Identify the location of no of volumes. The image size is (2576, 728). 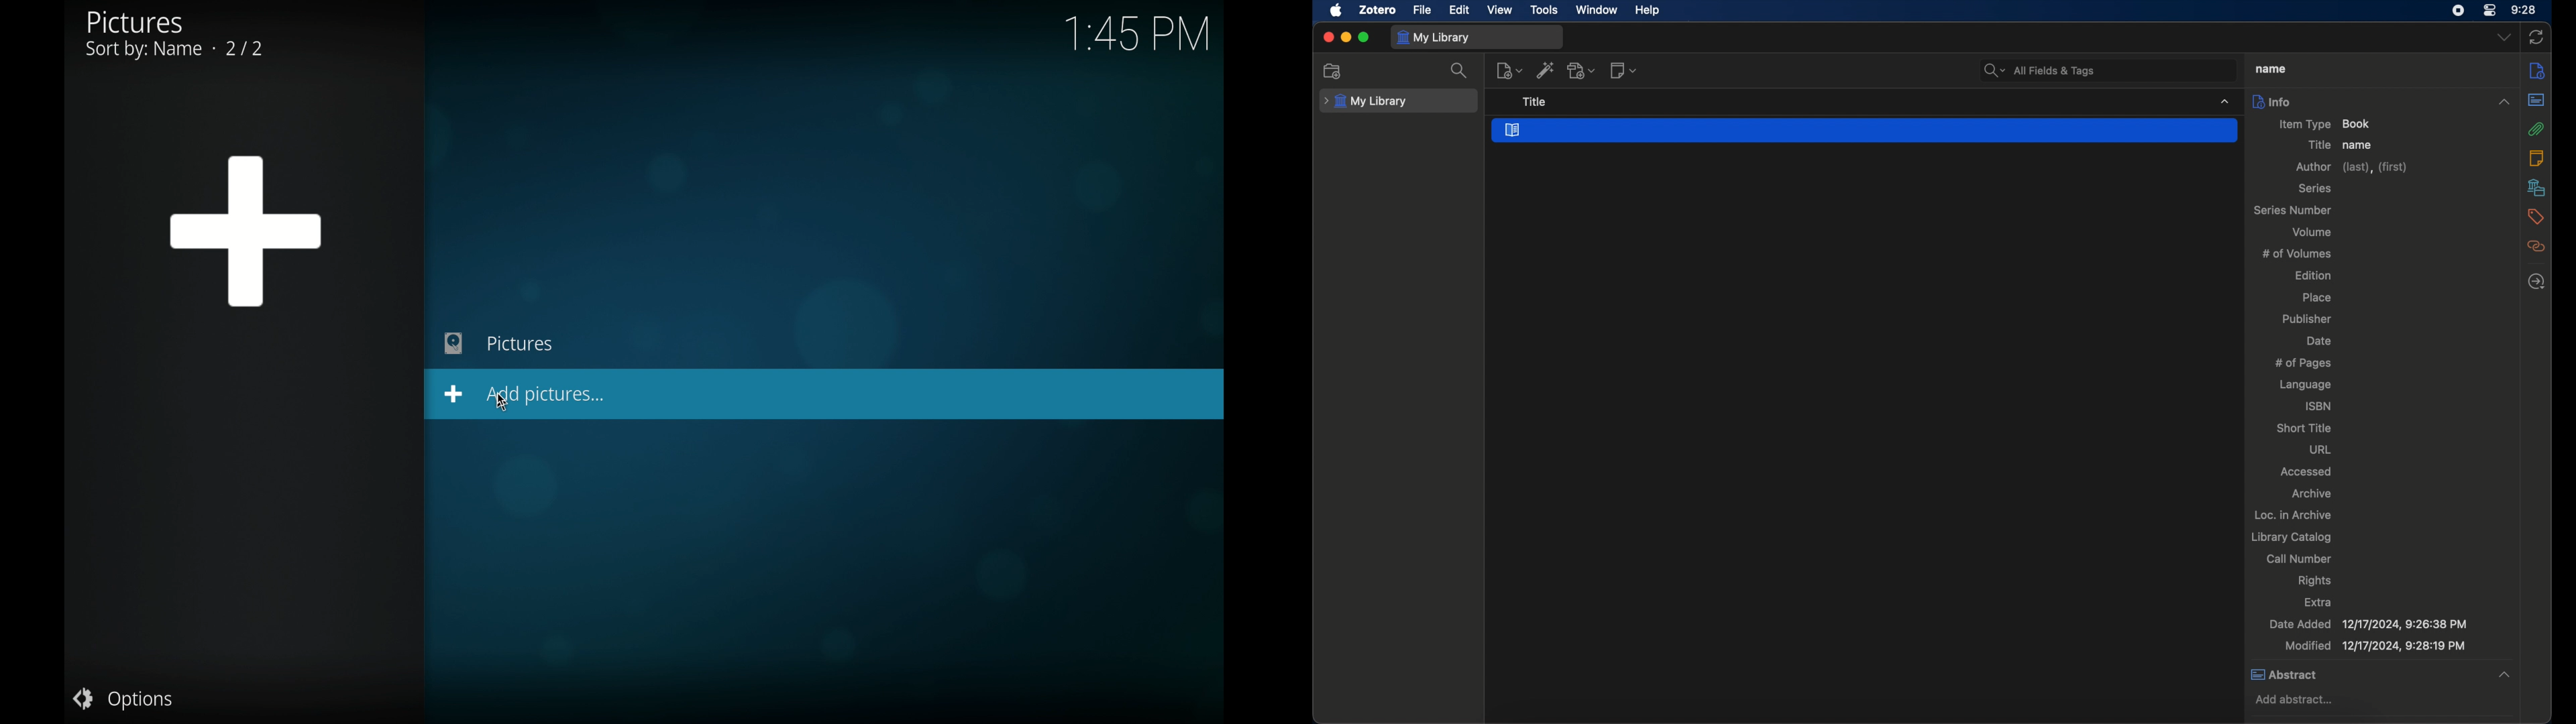
(2299, 253).